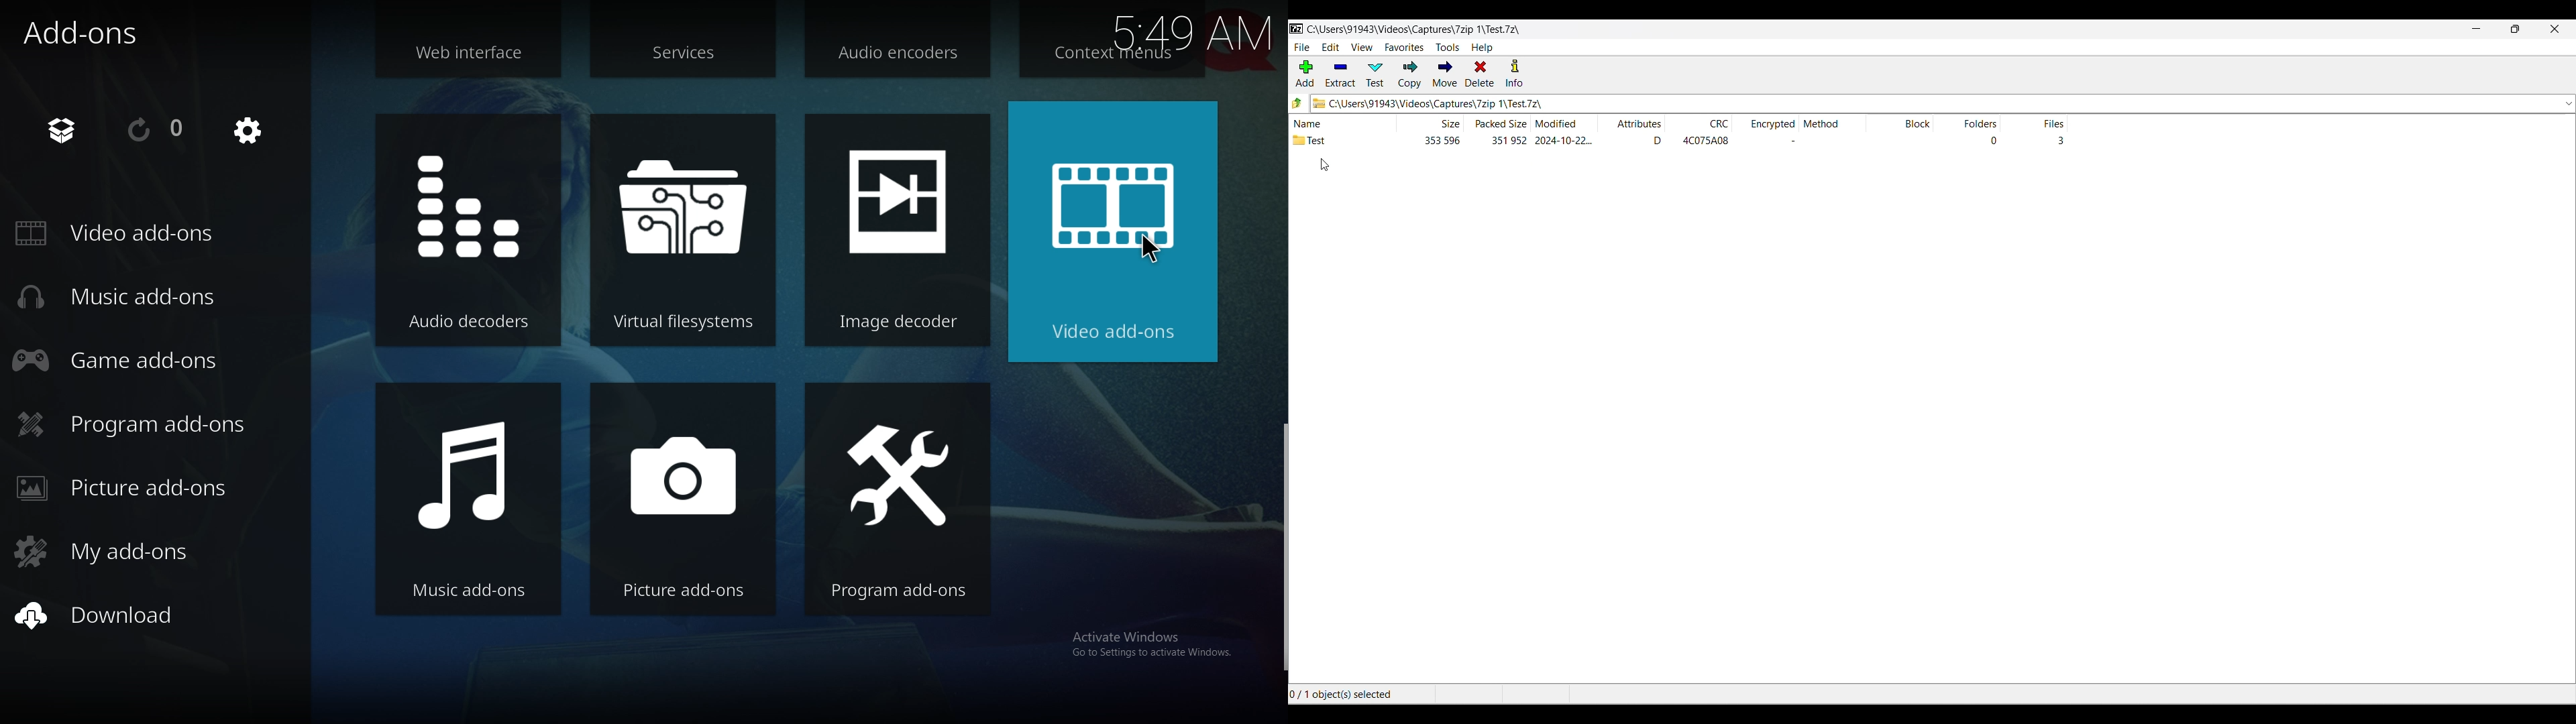 The width and height of the screenshot is (2576, 728). What do you see at coordinates (1706, 122) in the screenshot?
I see `CRC column` at bounding box center [1706, 122].